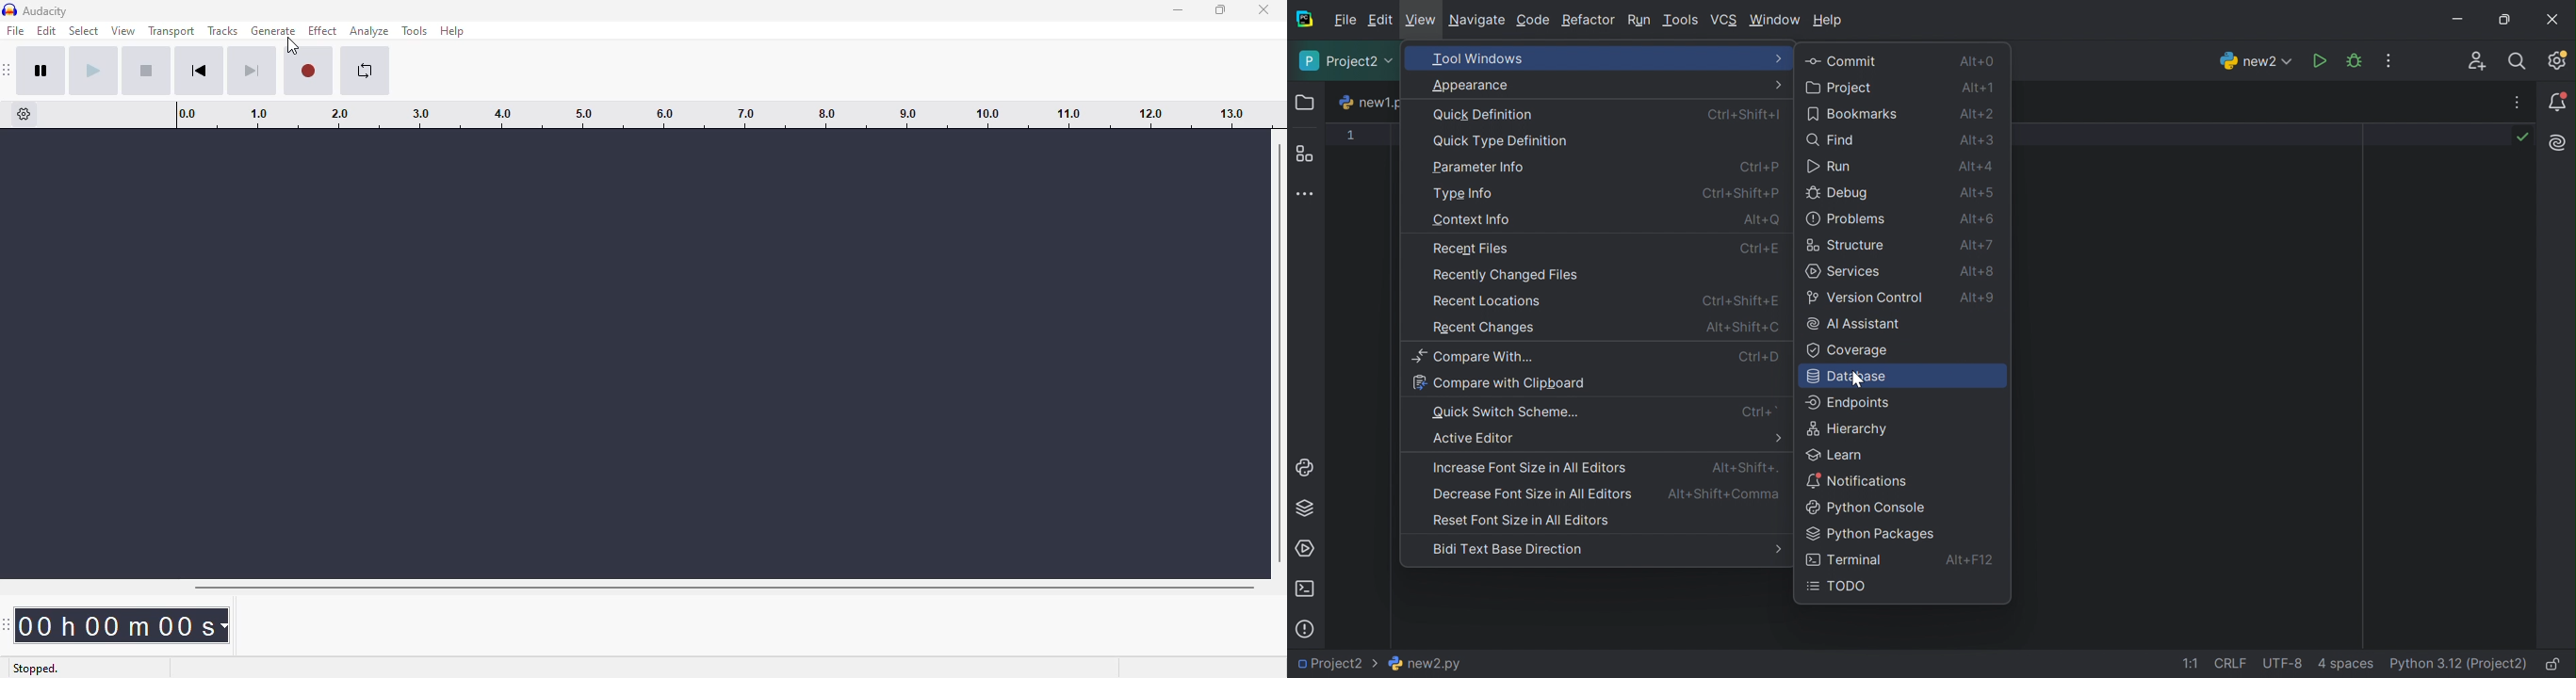  Describe the element at coordinates (24, 114) in the screenshot. I see `timeline options` at that location.